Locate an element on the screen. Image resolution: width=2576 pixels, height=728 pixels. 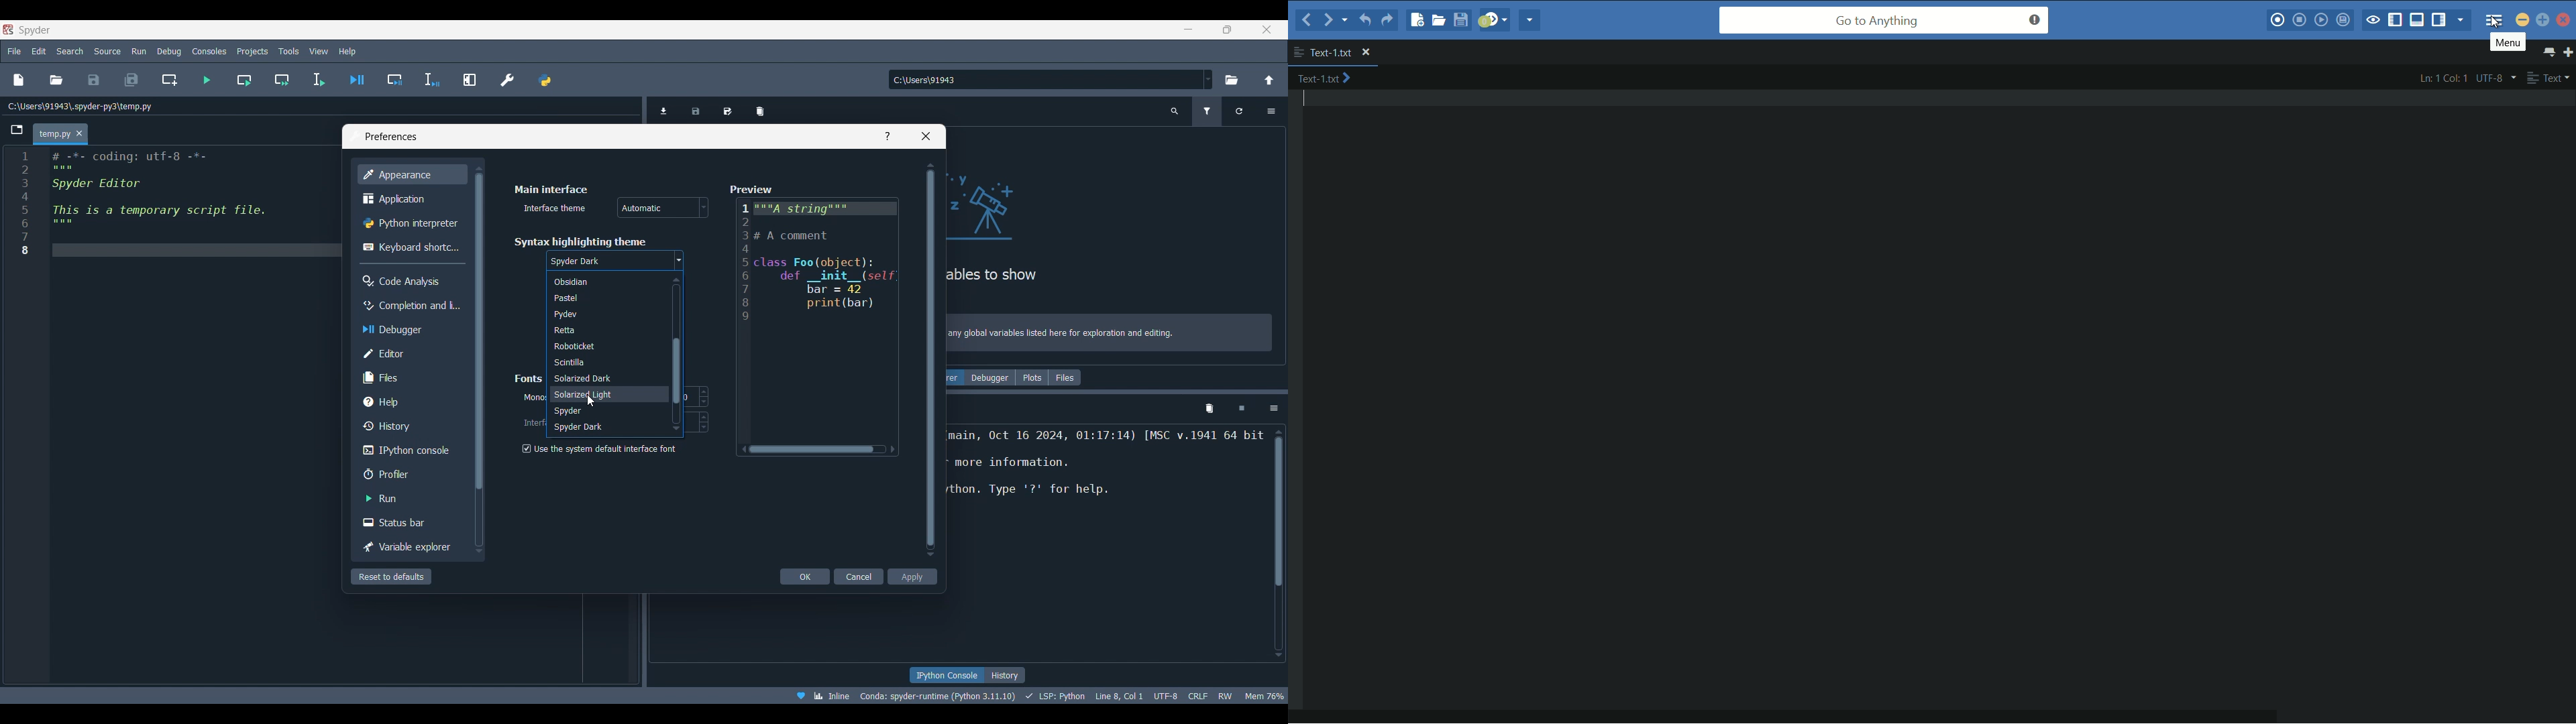
Change to parent directory is located at coordinates (1269, 80).